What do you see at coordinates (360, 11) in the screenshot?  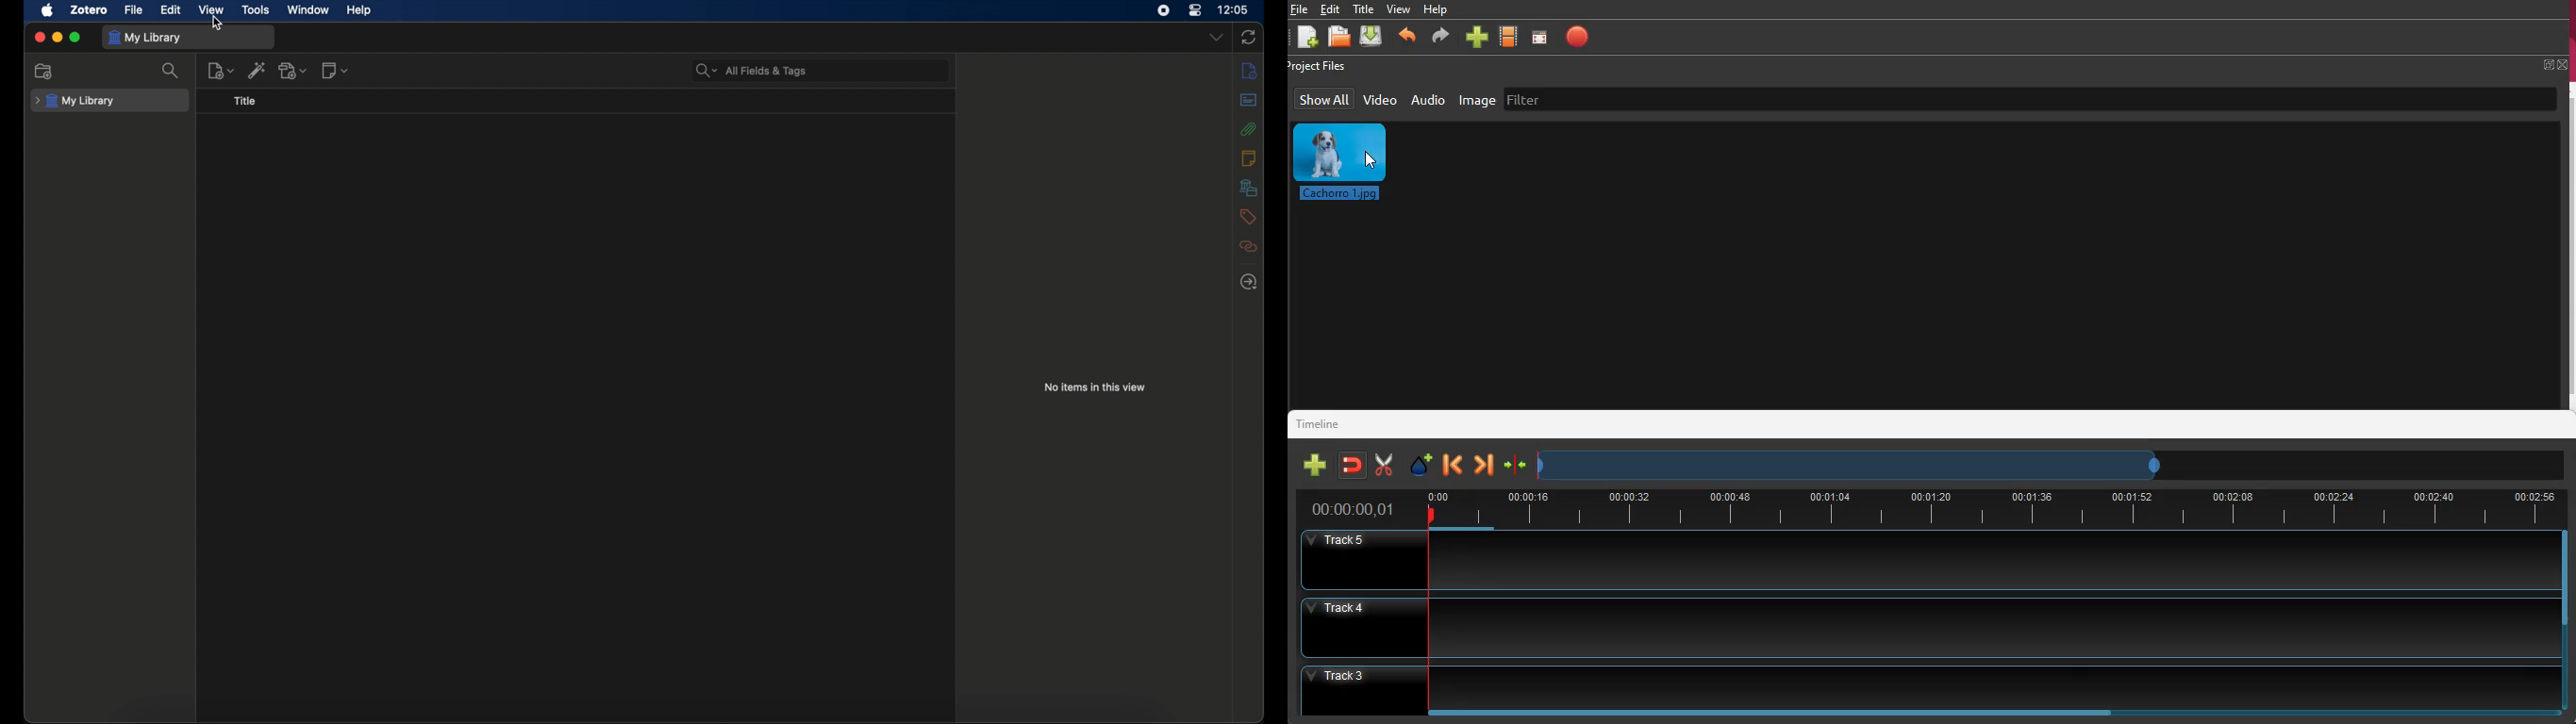 I see `help` at bounding box center [360, 11].